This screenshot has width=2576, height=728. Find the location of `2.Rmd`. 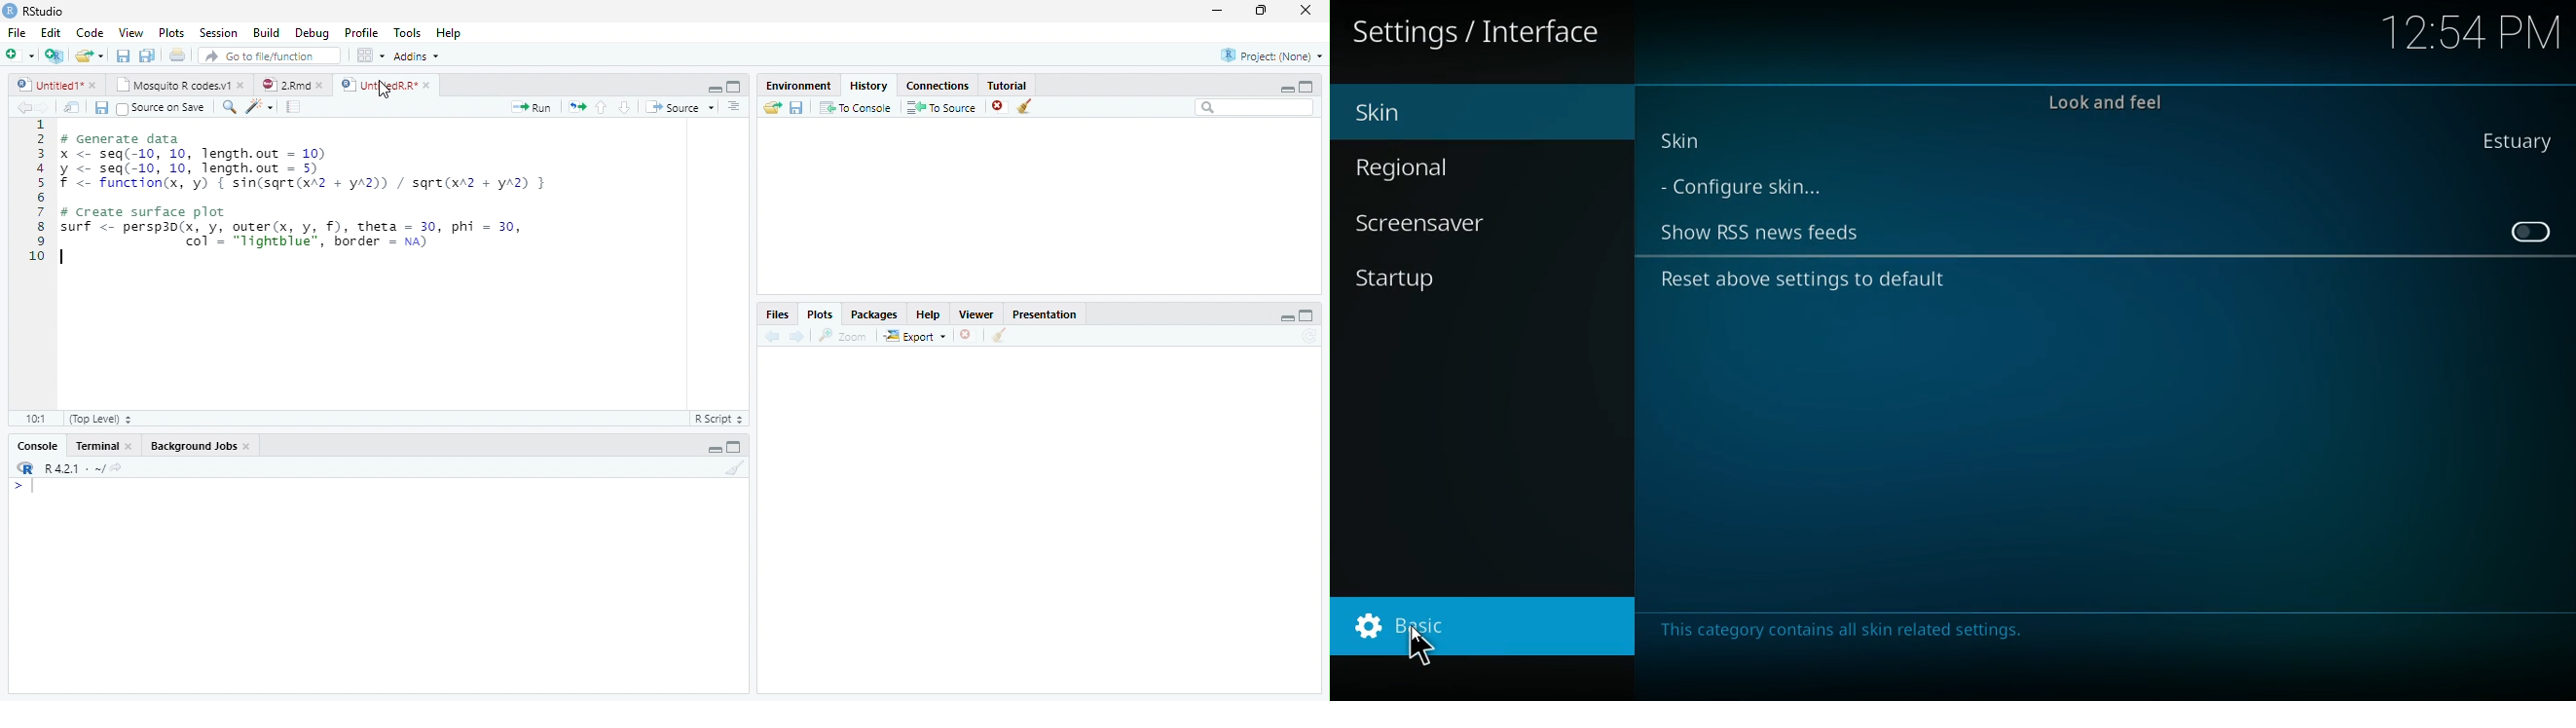

2.Rmd is located at coordinates (284, 84).